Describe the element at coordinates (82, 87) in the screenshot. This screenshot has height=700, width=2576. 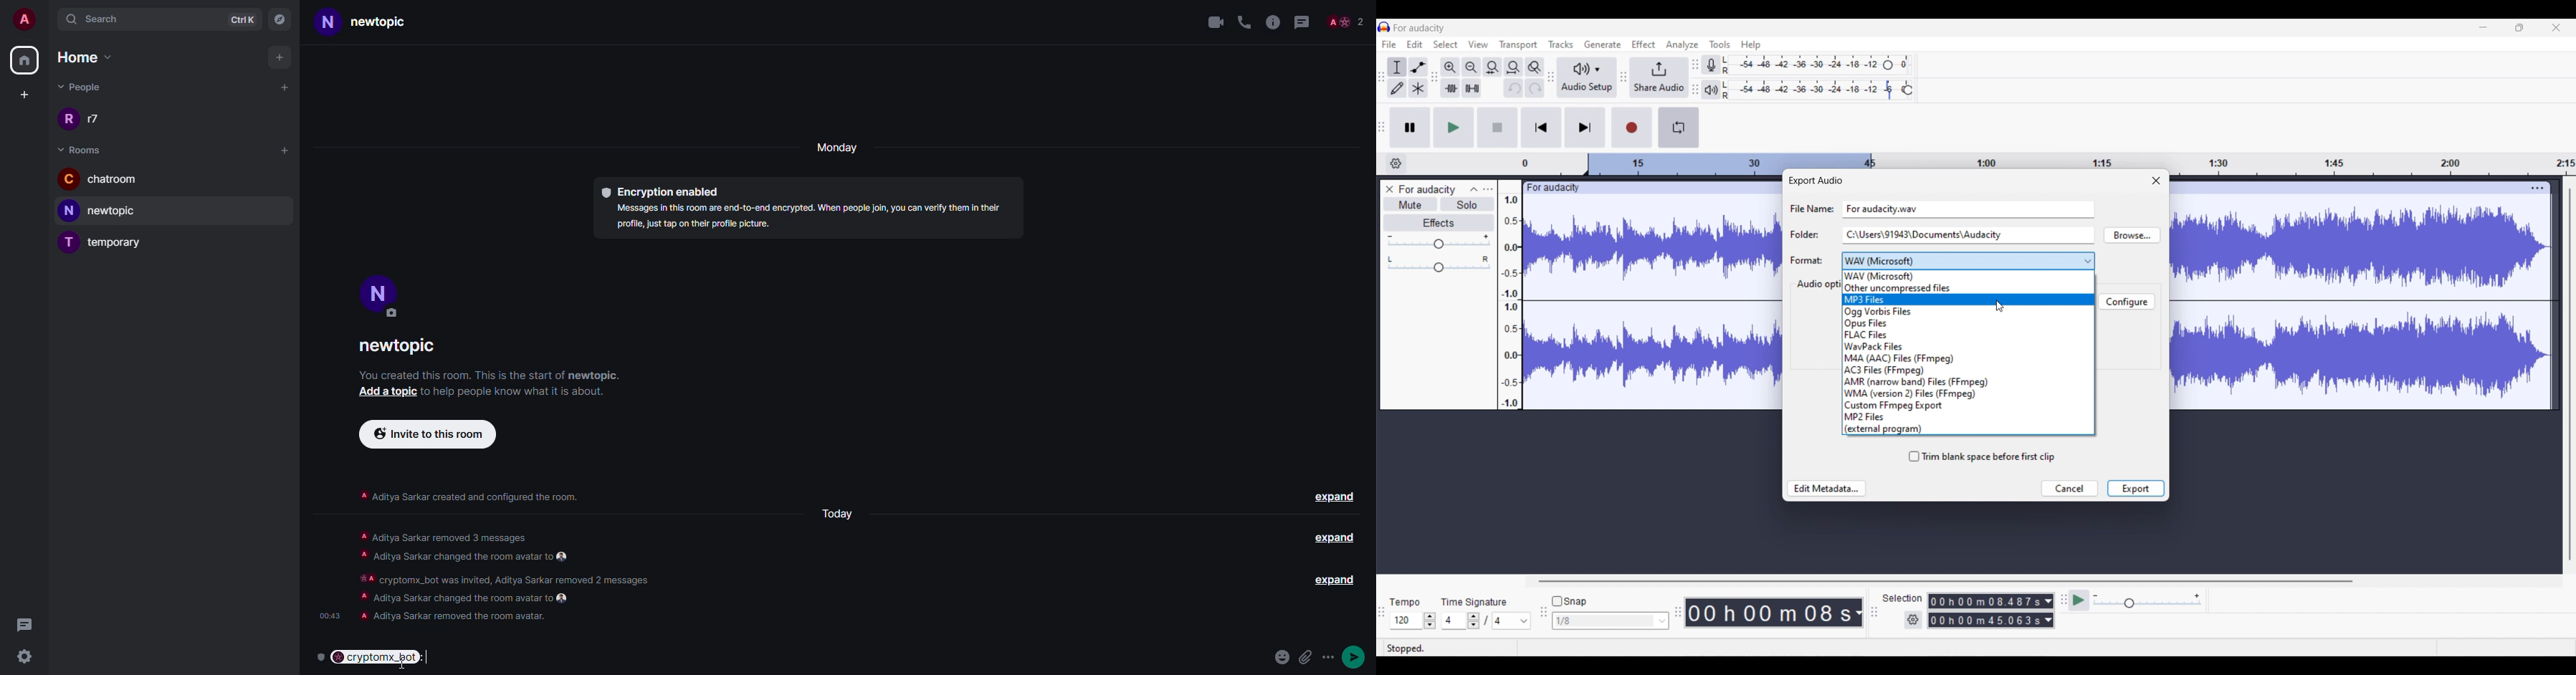
I see `people` at that location.